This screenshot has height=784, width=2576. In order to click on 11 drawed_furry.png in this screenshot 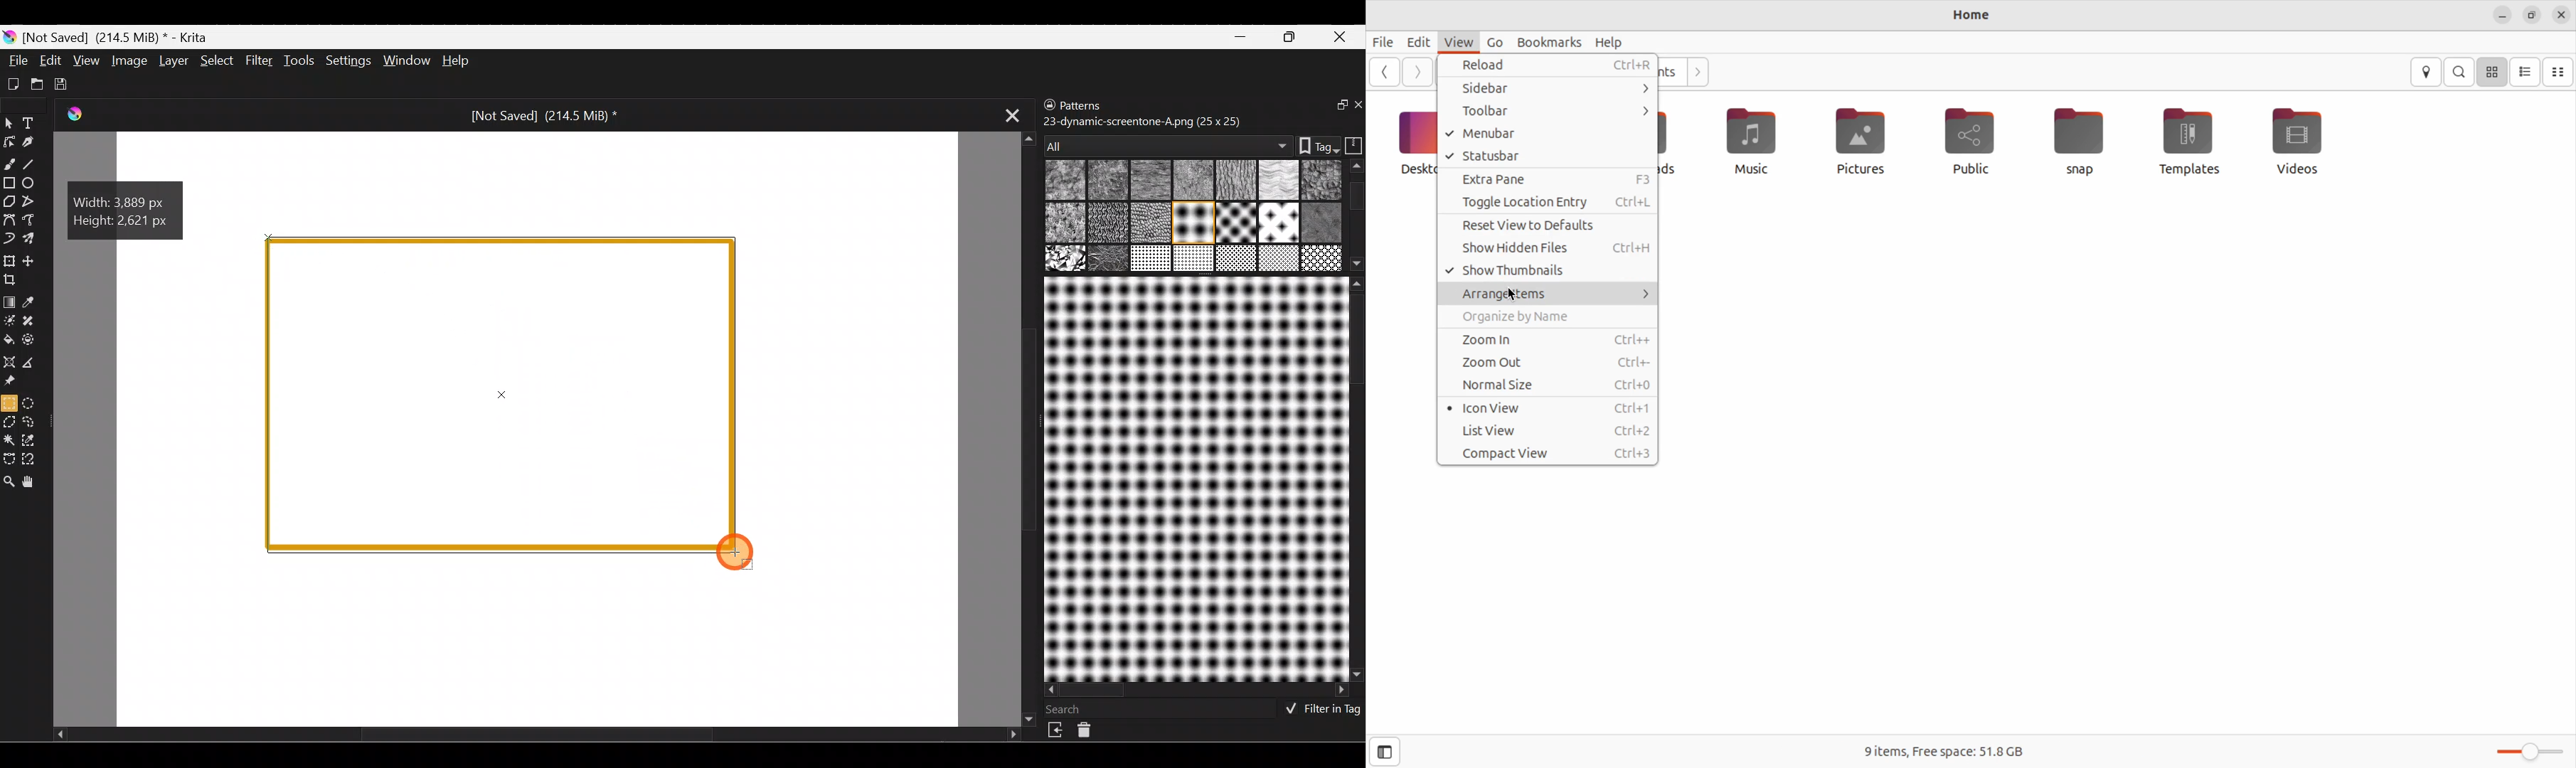, I will do `click(1233, 225)`.